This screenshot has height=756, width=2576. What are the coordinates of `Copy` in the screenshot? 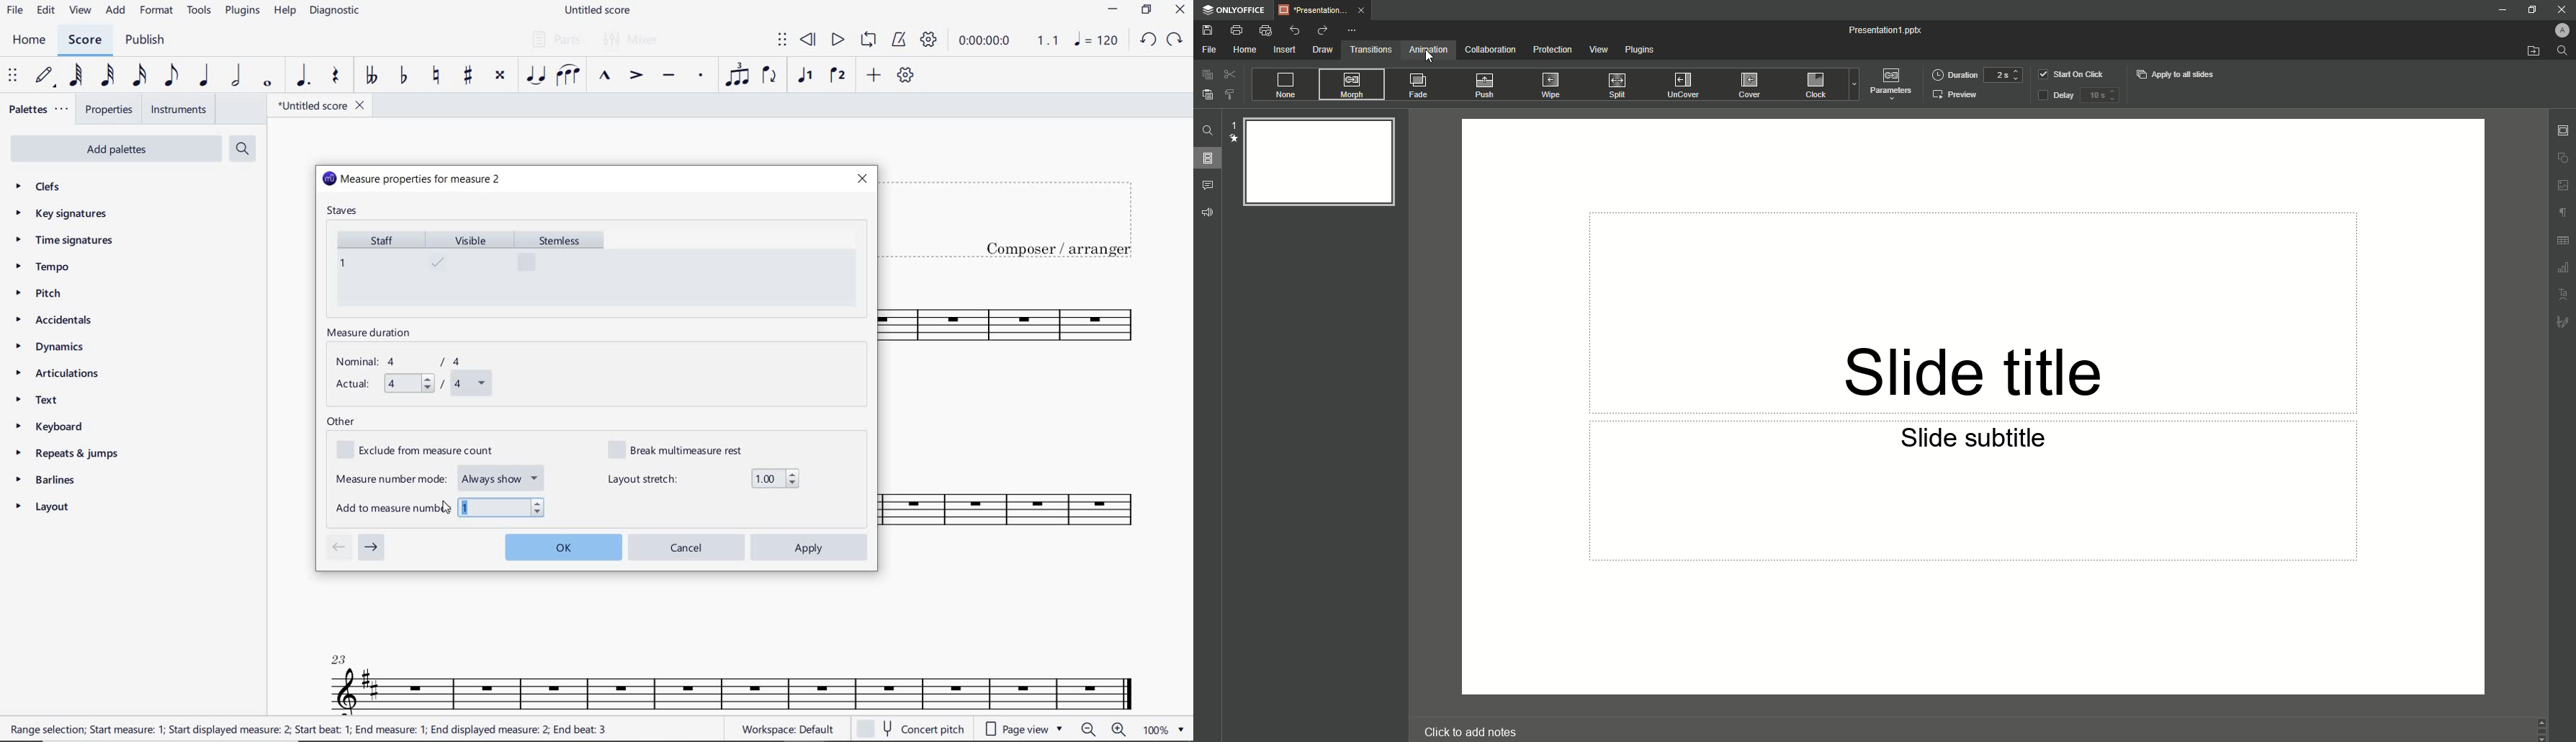 It's located at (1206, 76).